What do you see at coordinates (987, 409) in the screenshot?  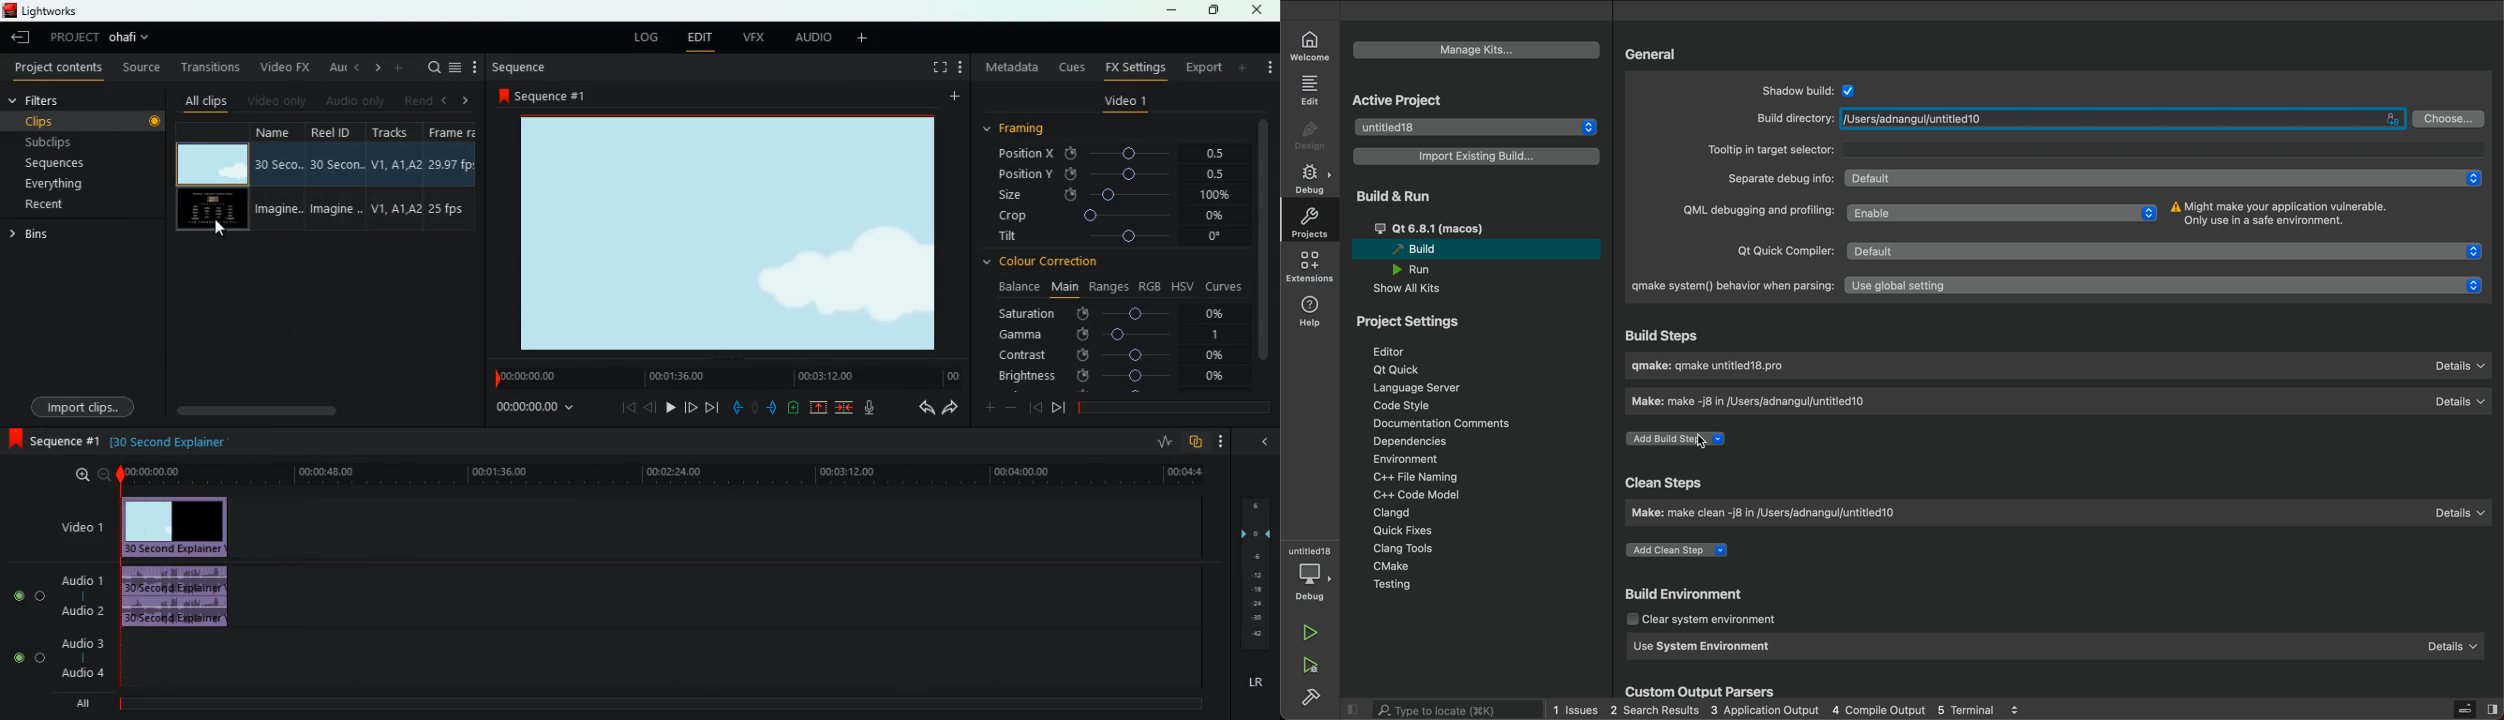 I see `plus` at bounding box center [987, 409].